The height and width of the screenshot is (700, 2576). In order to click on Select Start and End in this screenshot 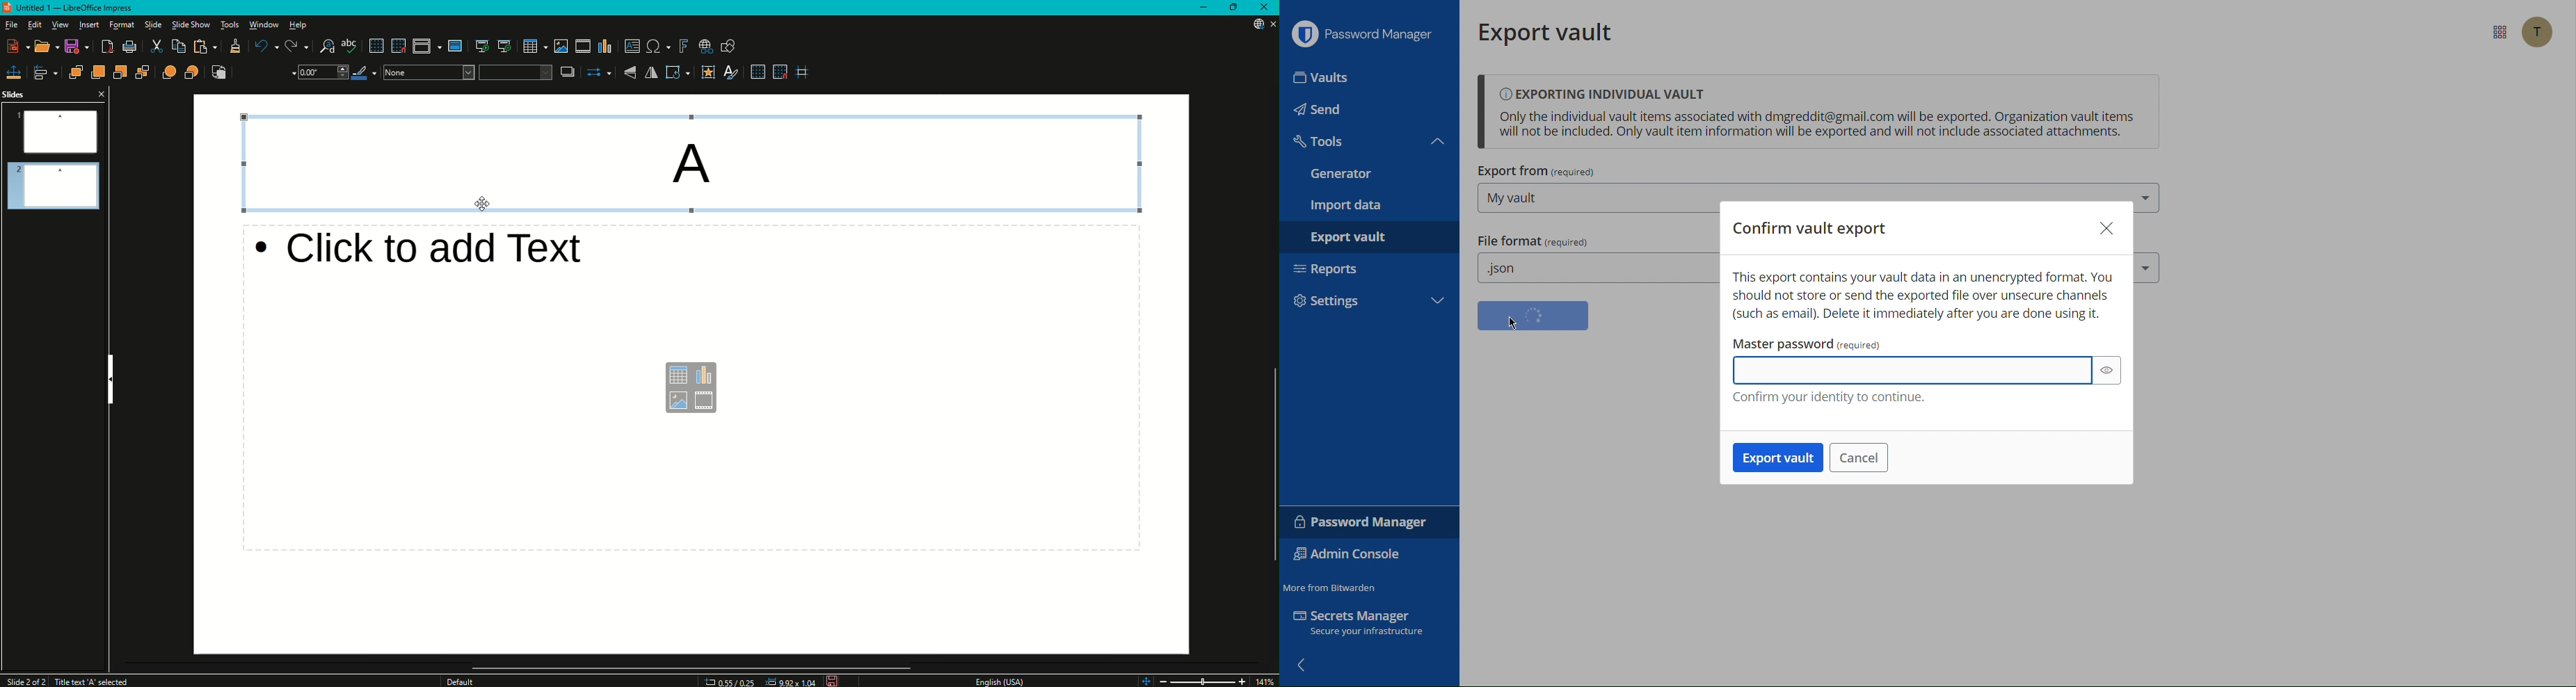, I will do `click(599, 74)`.